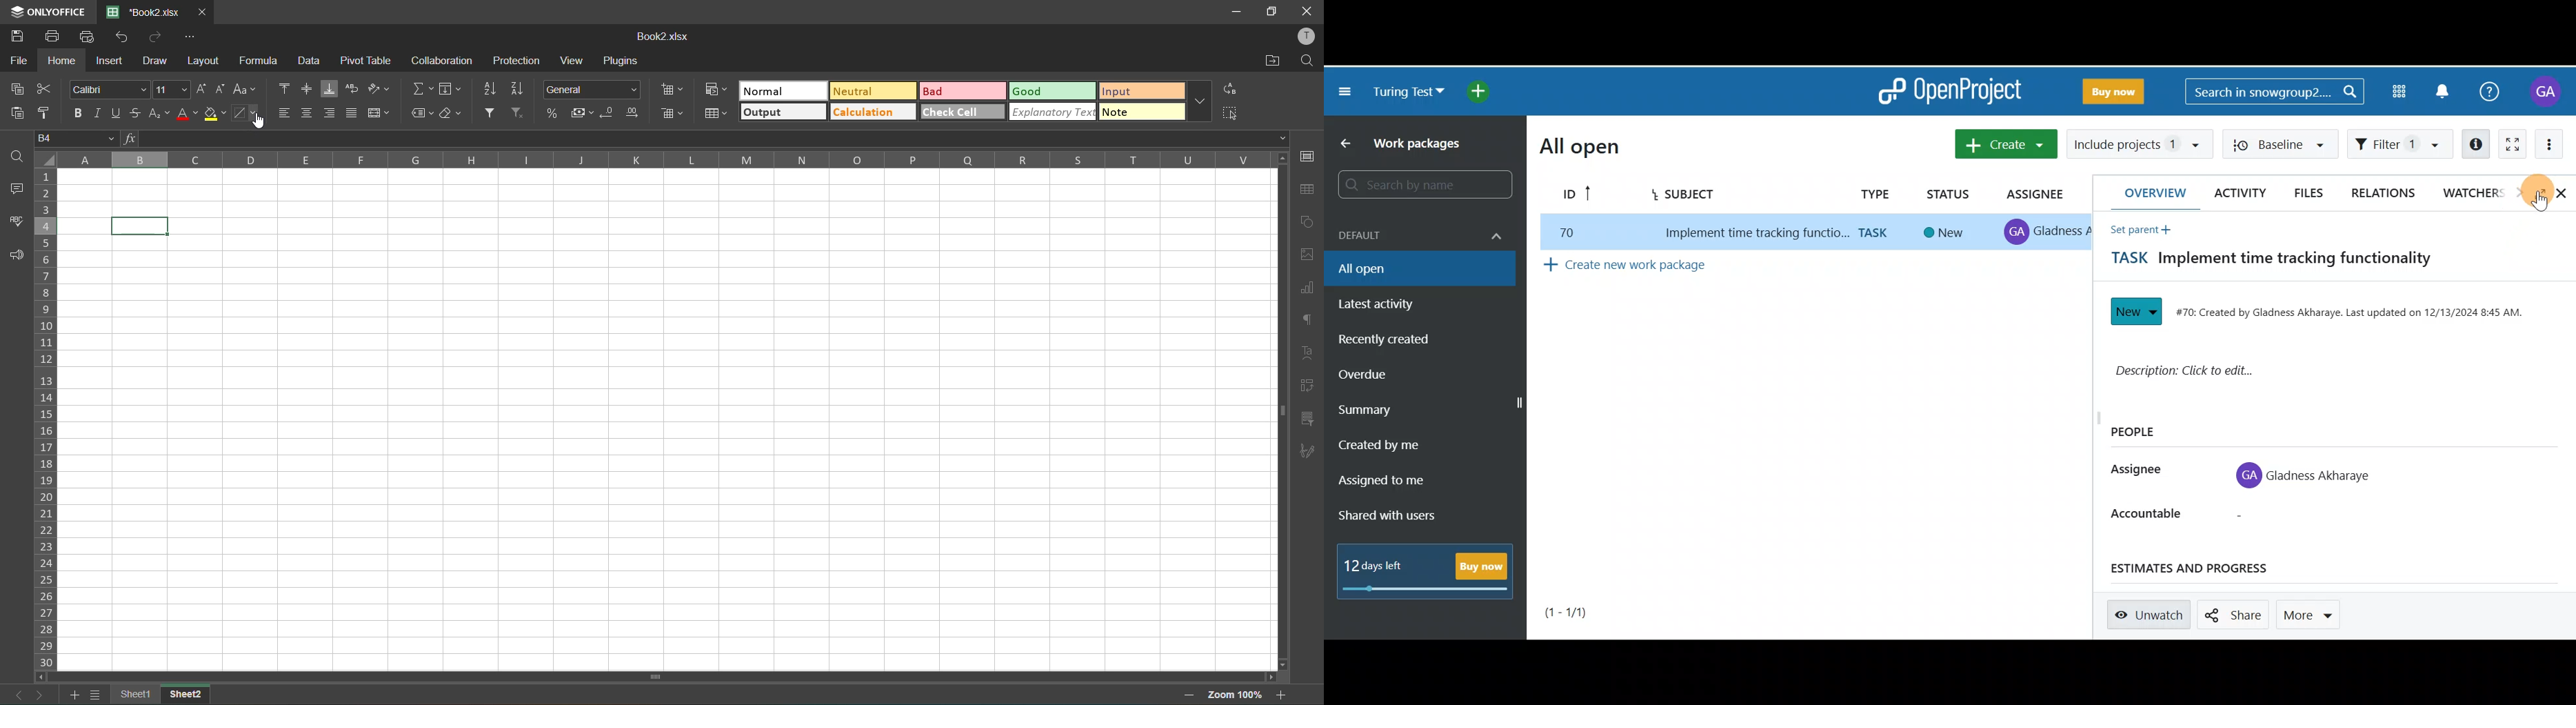 The image size is (2576, 728). Describe the element at coordinates (2139, 434) in the screenshot. I see `People` at that location.